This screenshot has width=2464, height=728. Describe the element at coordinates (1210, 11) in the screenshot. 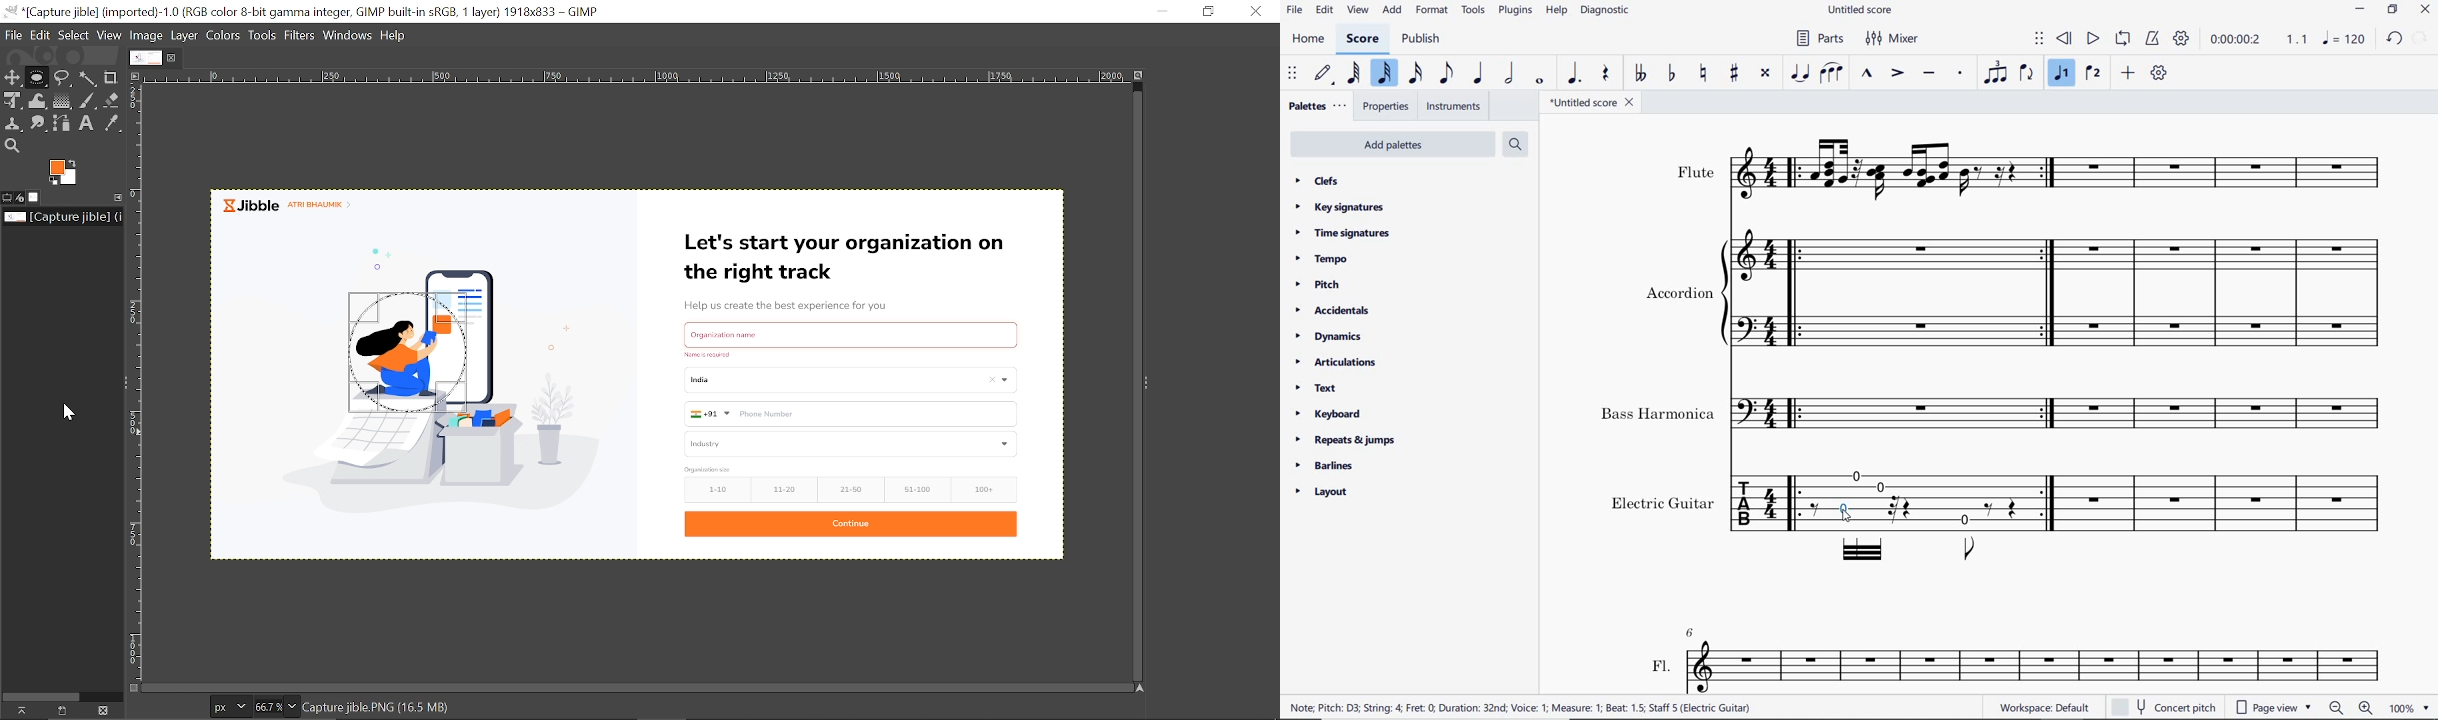

I see `Rdownestore ` at that location.